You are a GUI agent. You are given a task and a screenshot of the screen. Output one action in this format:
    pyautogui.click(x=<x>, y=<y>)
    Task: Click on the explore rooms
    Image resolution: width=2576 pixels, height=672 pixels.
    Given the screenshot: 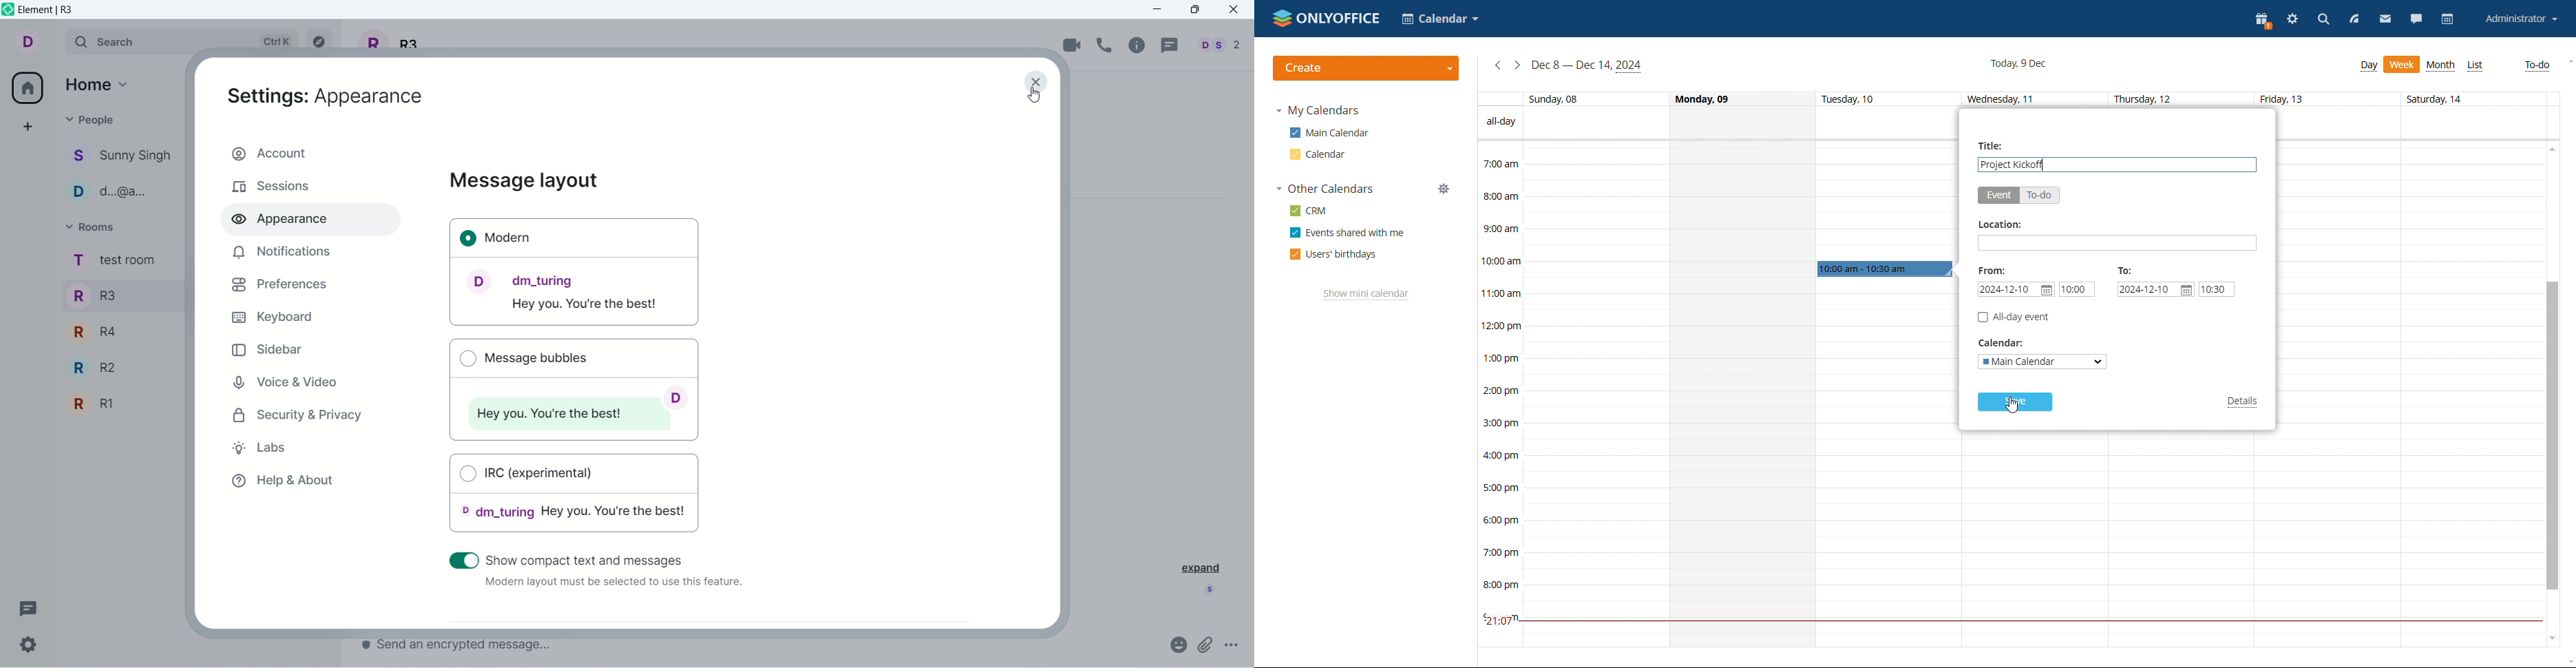 What is the action you would take?
    pyautogui.click(x=321, y=42)
    